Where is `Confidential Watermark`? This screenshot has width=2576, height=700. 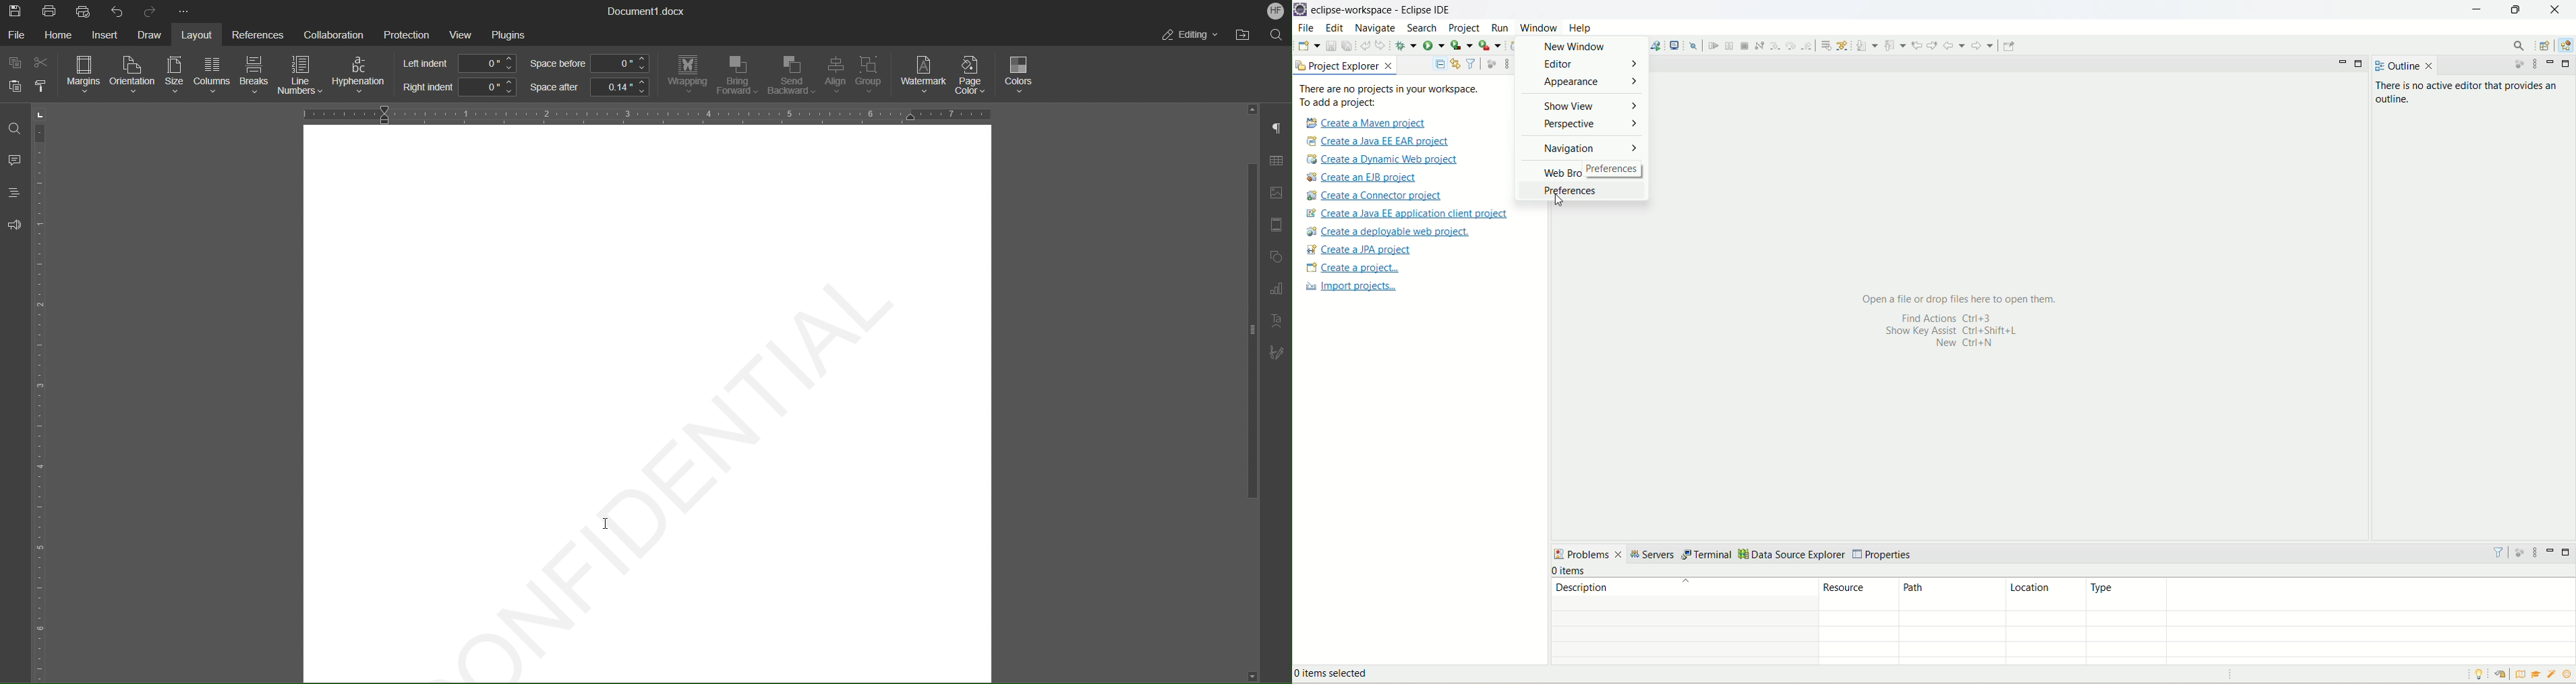
Confidential Watermark is located at coordinates (655, 471).